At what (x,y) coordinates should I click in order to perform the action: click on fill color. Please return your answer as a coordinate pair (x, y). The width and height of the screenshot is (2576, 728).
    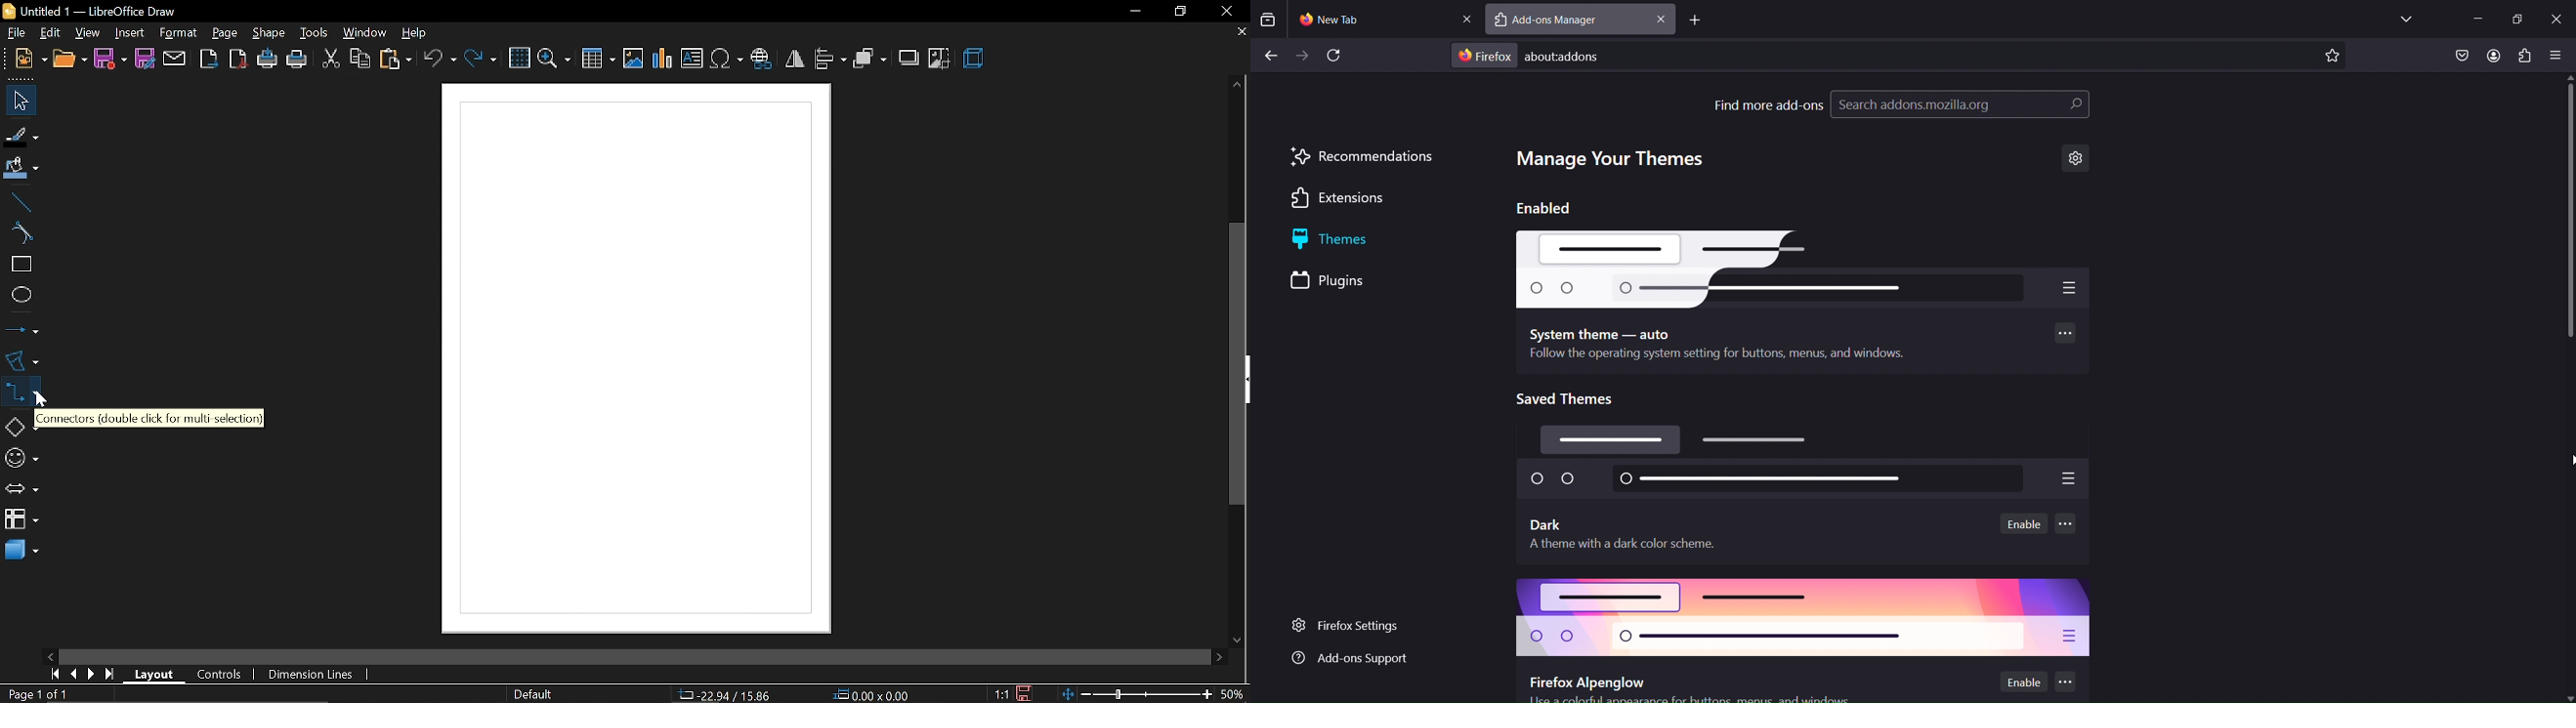
    Looking at the image, I should click on (21, 169).